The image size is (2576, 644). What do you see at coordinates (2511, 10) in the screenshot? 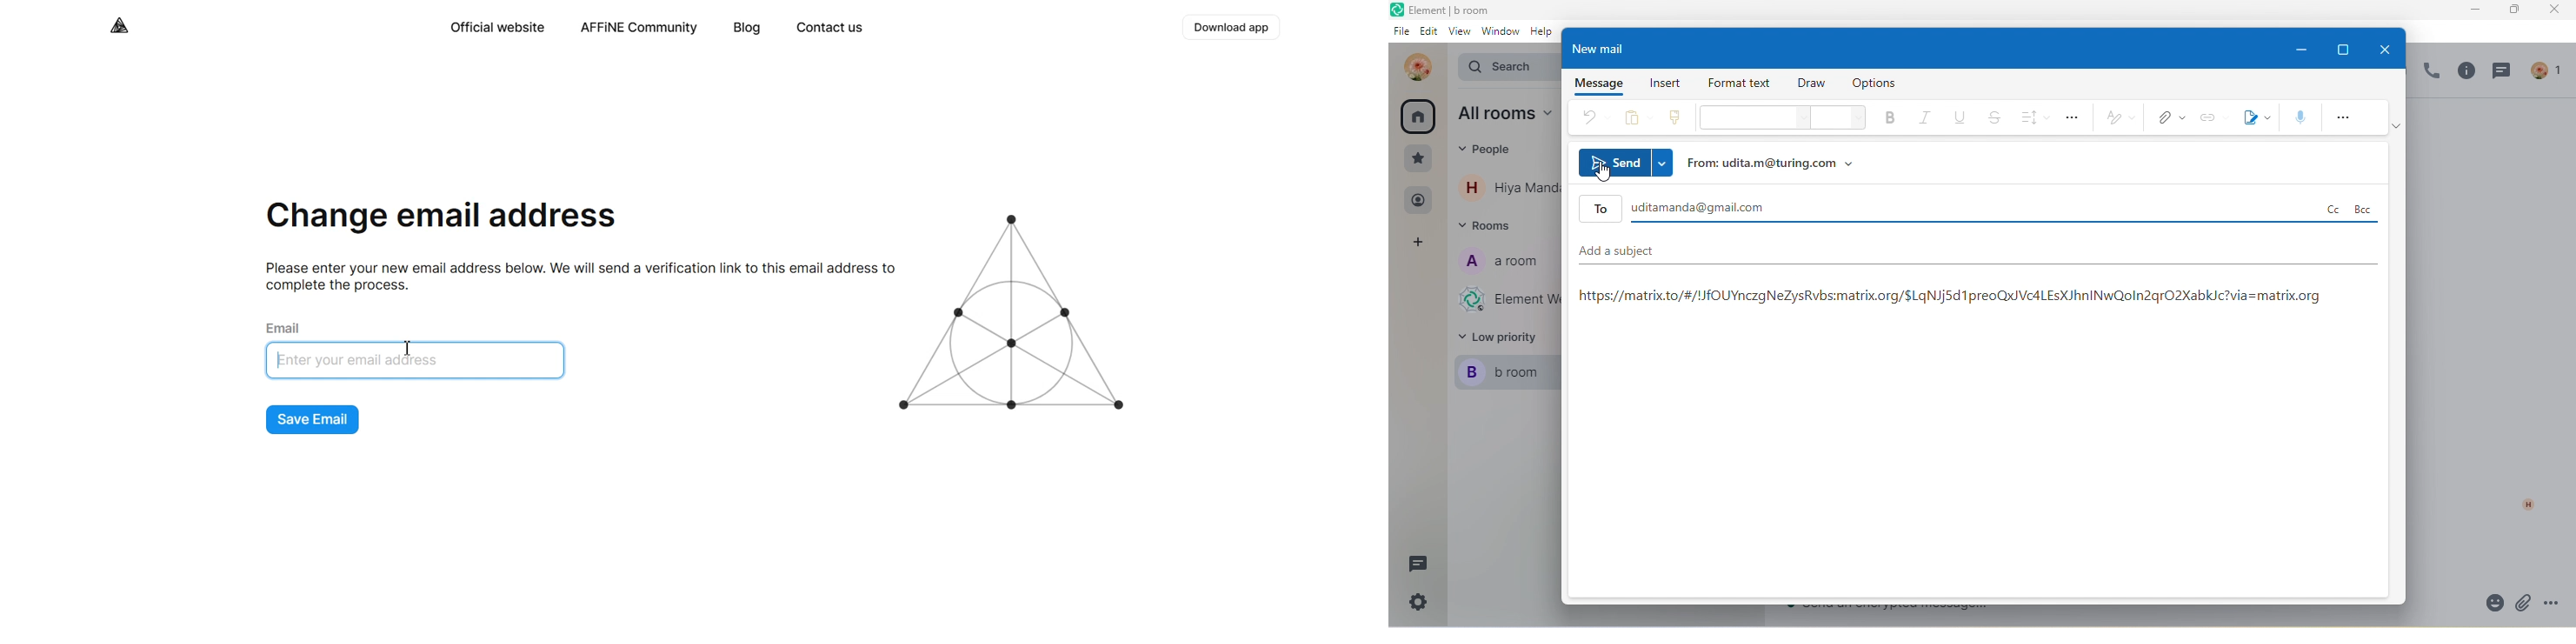
I see `maximize` at bounding box center [2511, 10].